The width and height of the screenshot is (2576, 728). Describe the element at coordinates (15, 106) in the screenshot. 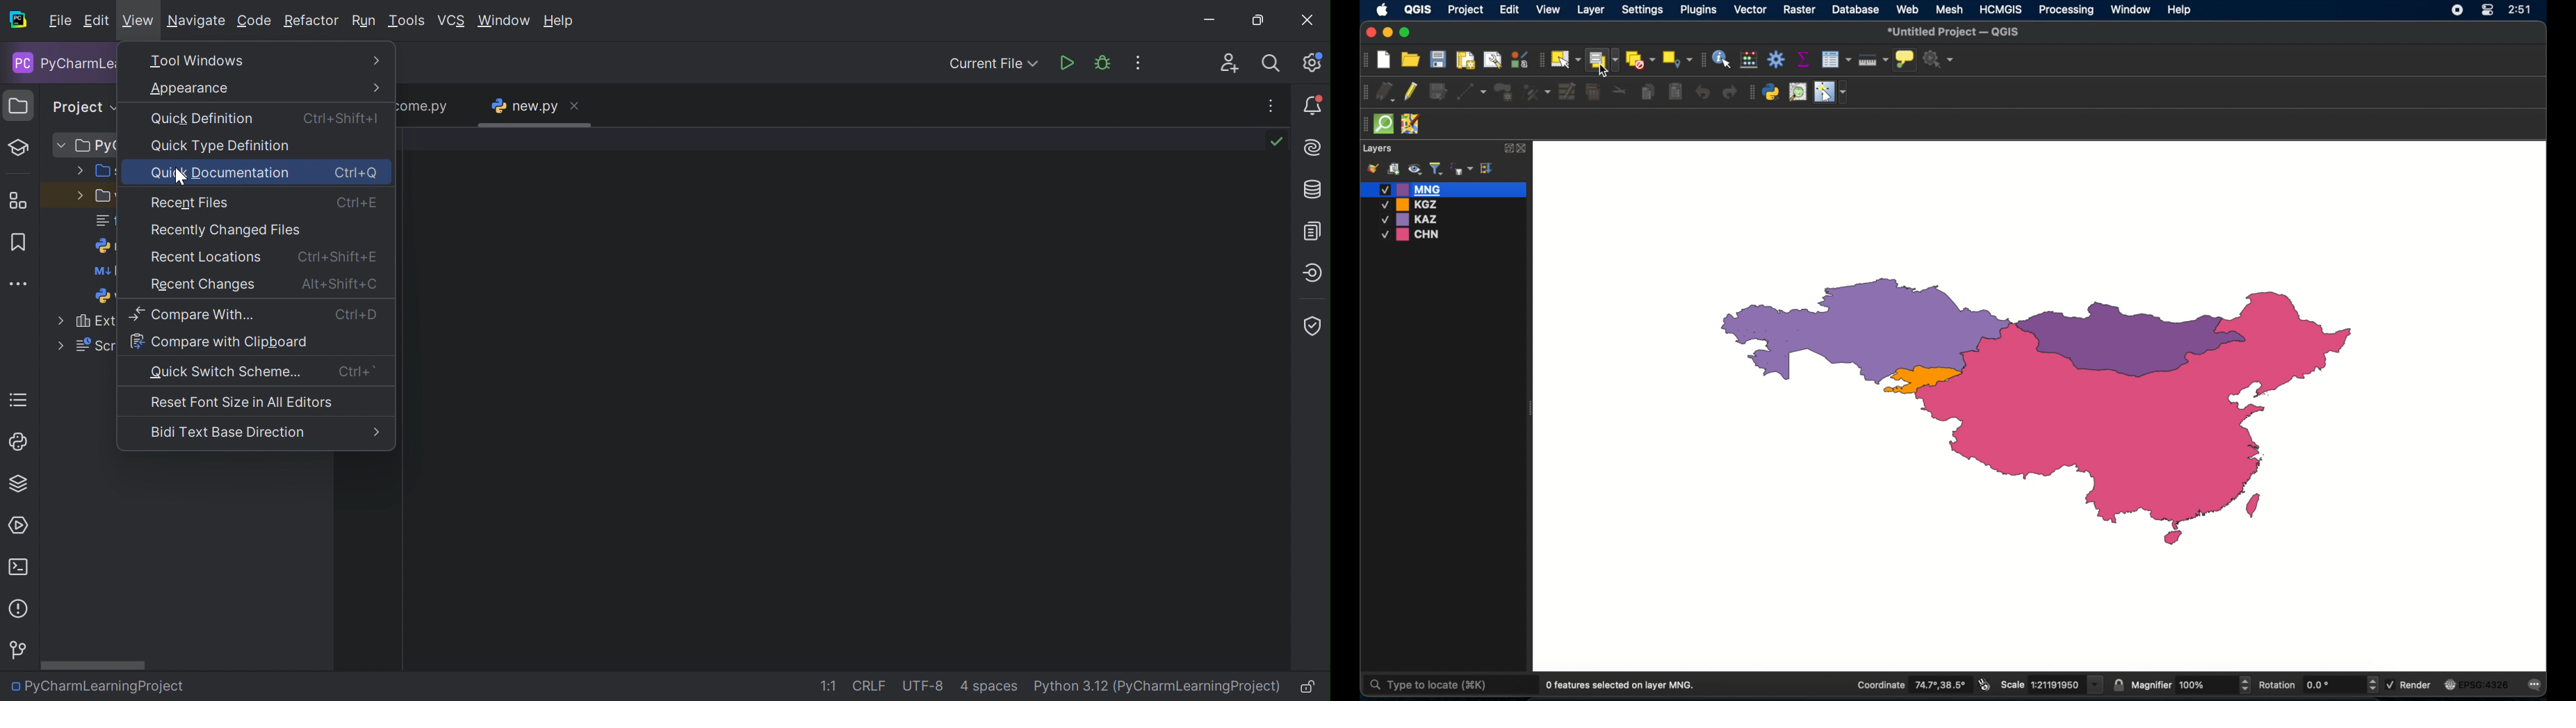

I see `Project icon` at that location.